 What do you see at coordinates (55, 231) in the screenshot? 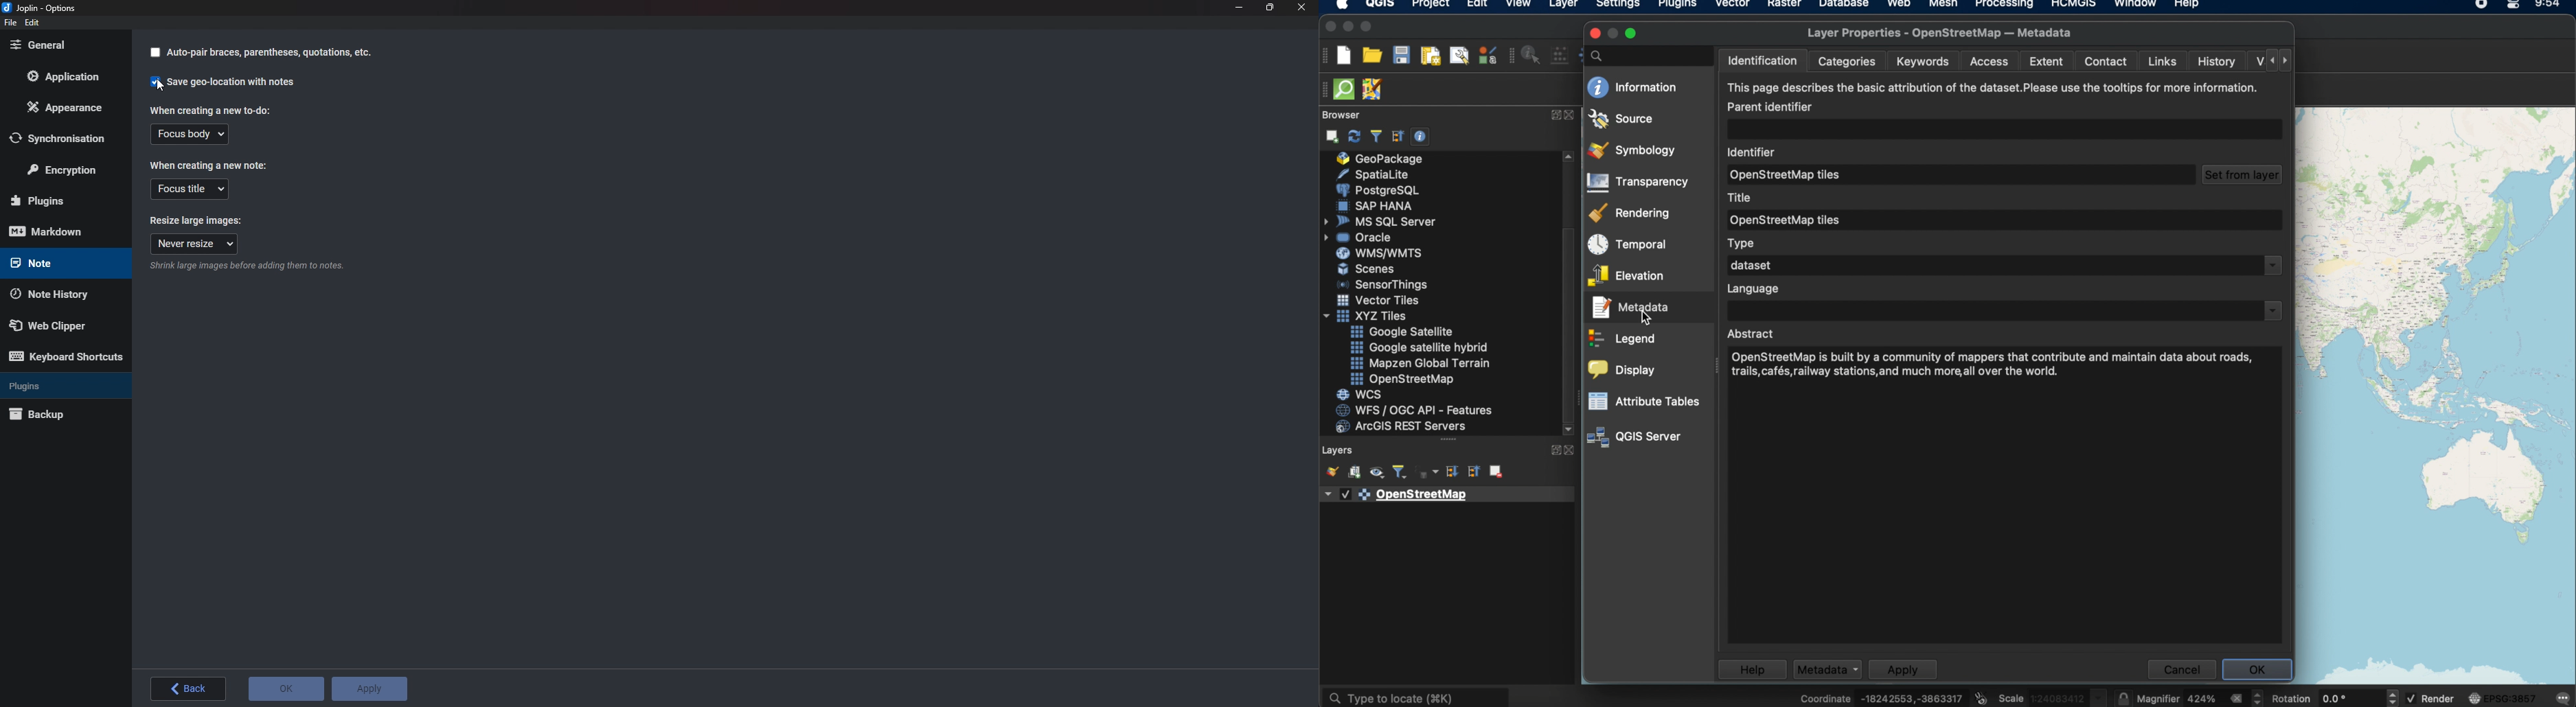
I see `Mark down` at bounding box center [55, 231].